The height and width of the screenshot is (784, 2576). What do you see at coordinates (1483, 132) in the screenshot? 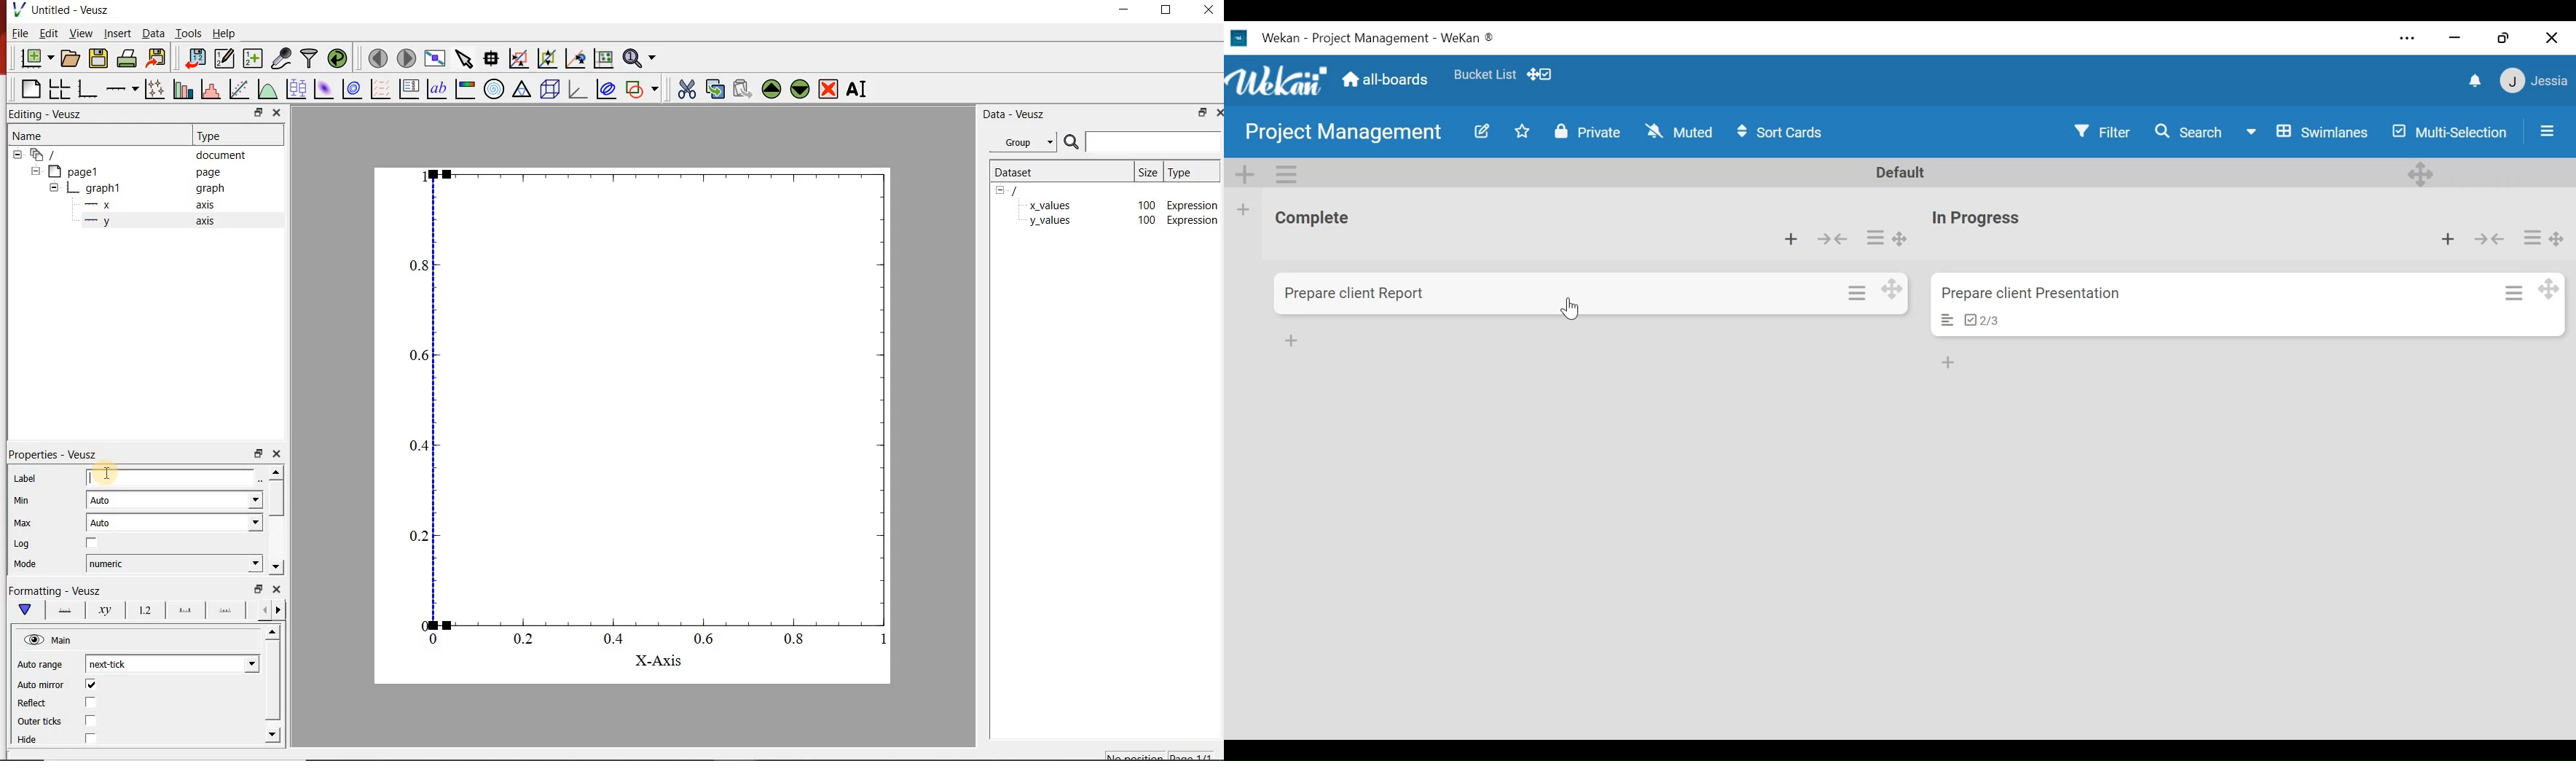
I see `Edit` at bounding box center [1483, 132].